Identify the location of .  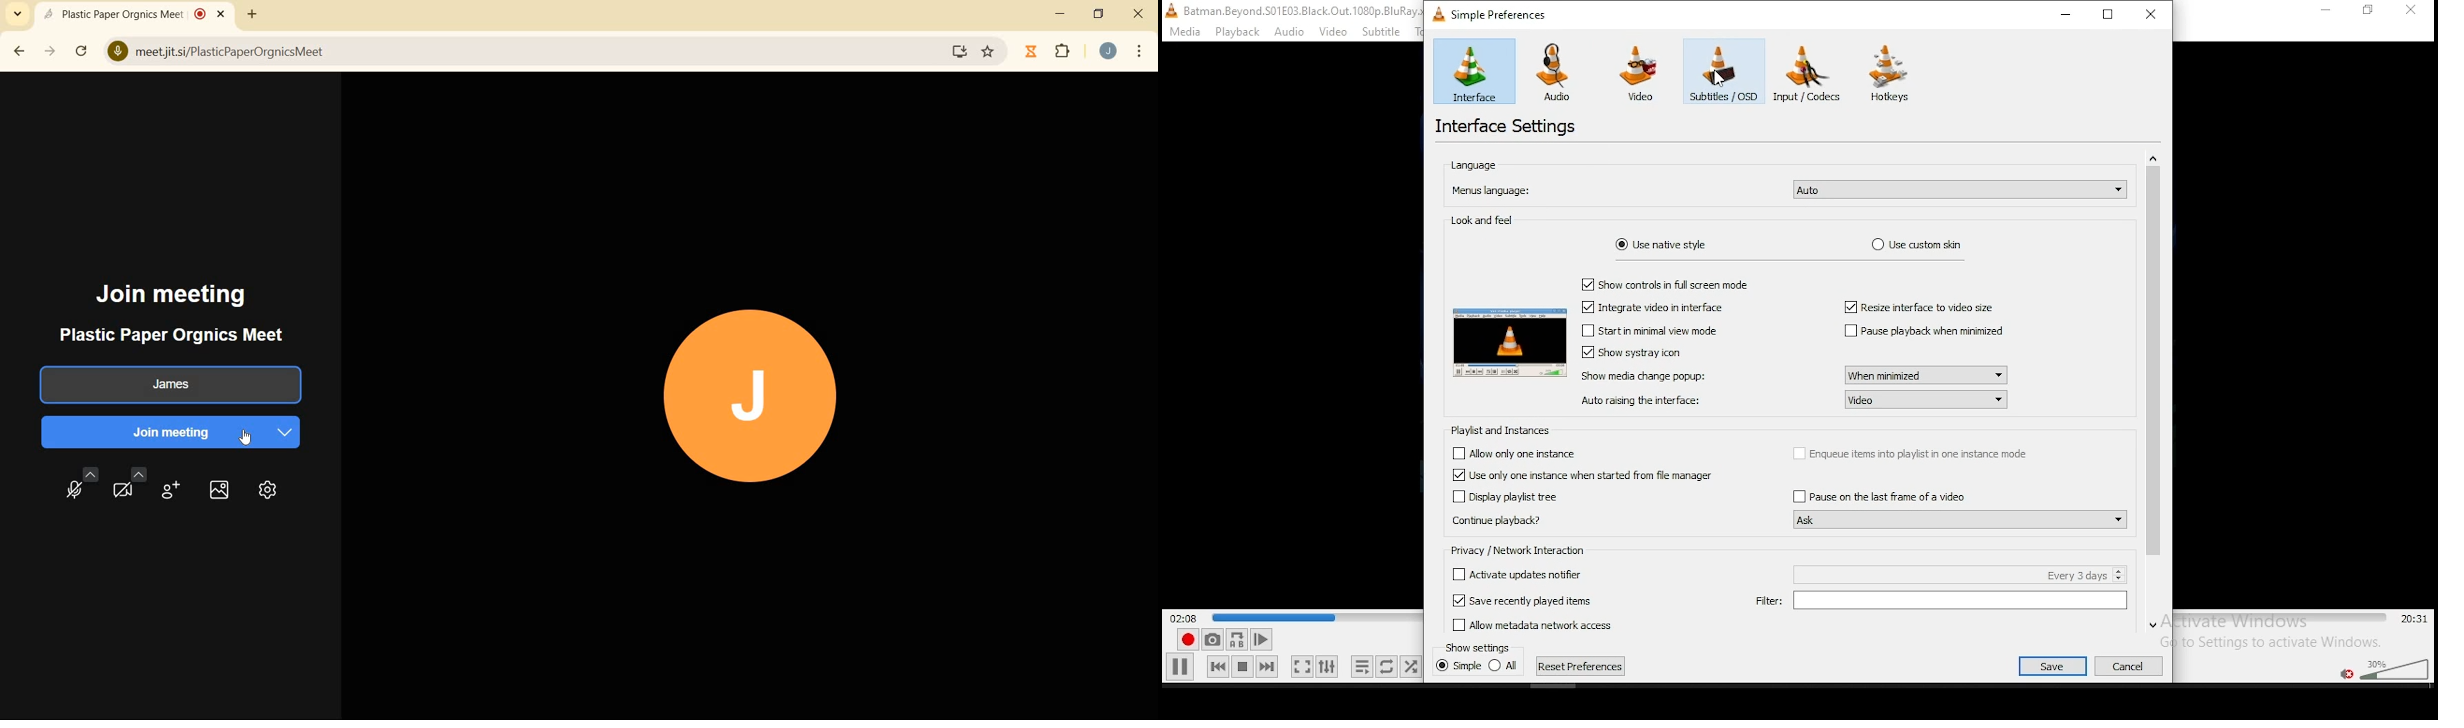
(1924, 308).